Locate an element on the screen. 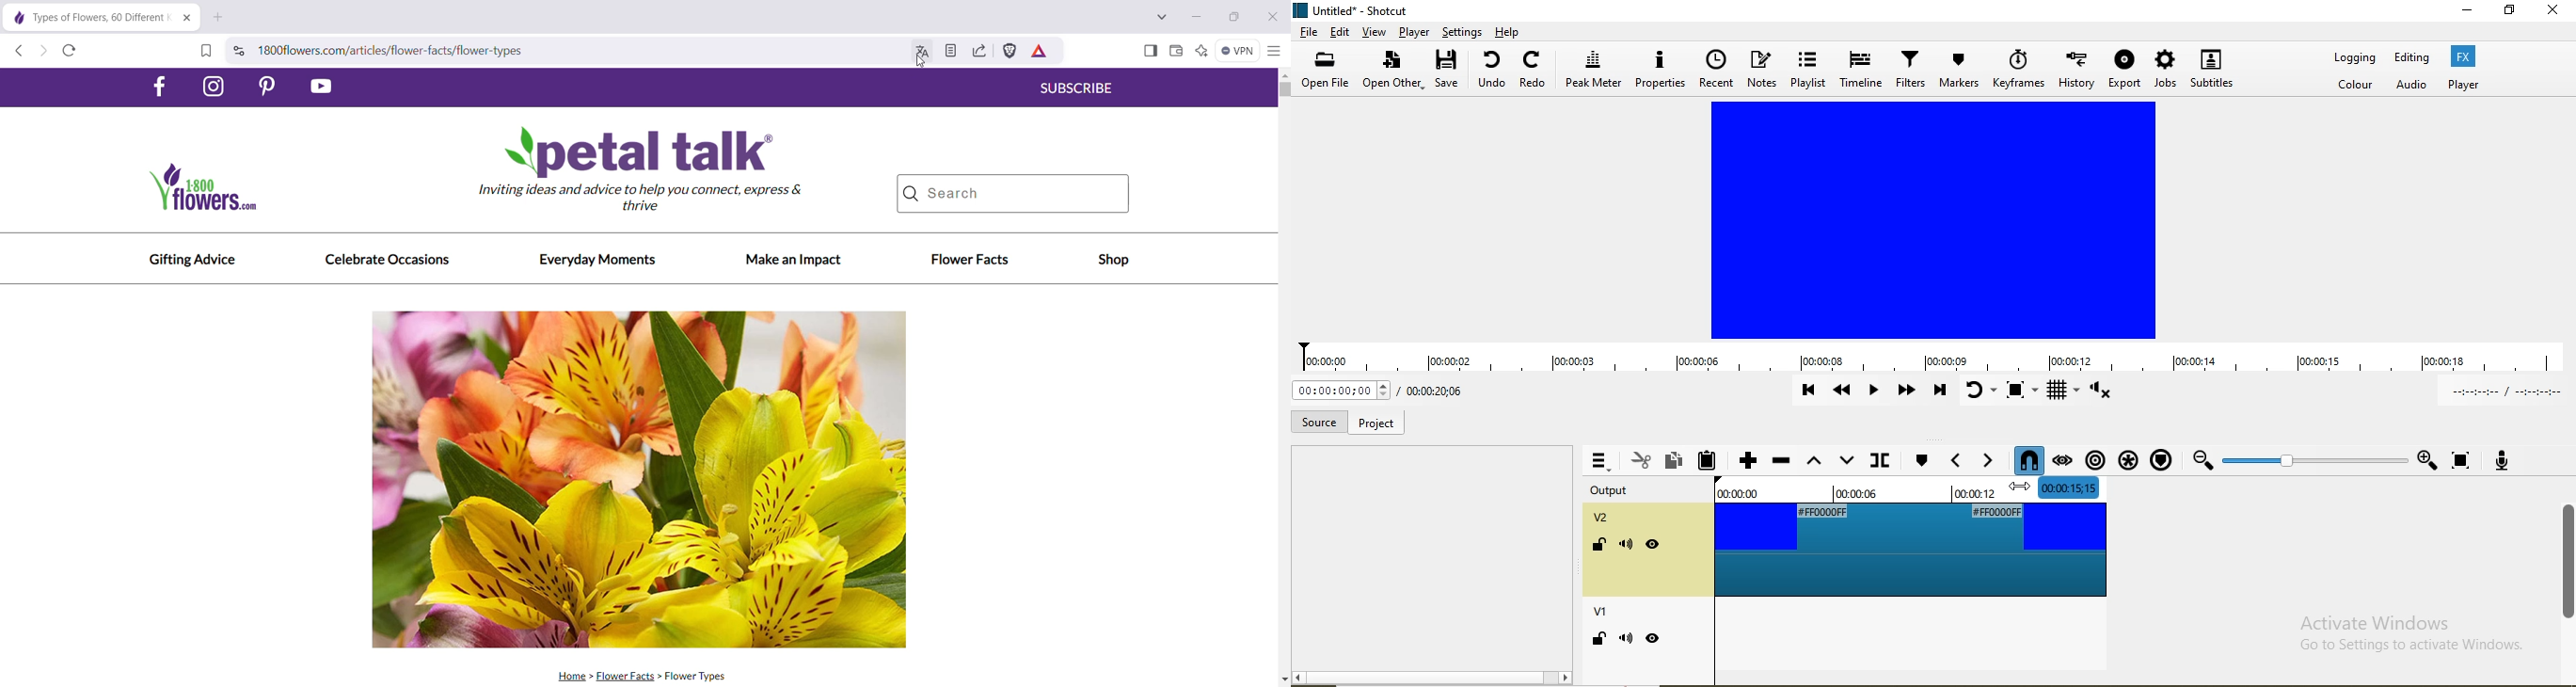 This screenshot has width=2576, height=700. hide is located at coordinates (1654, 638).